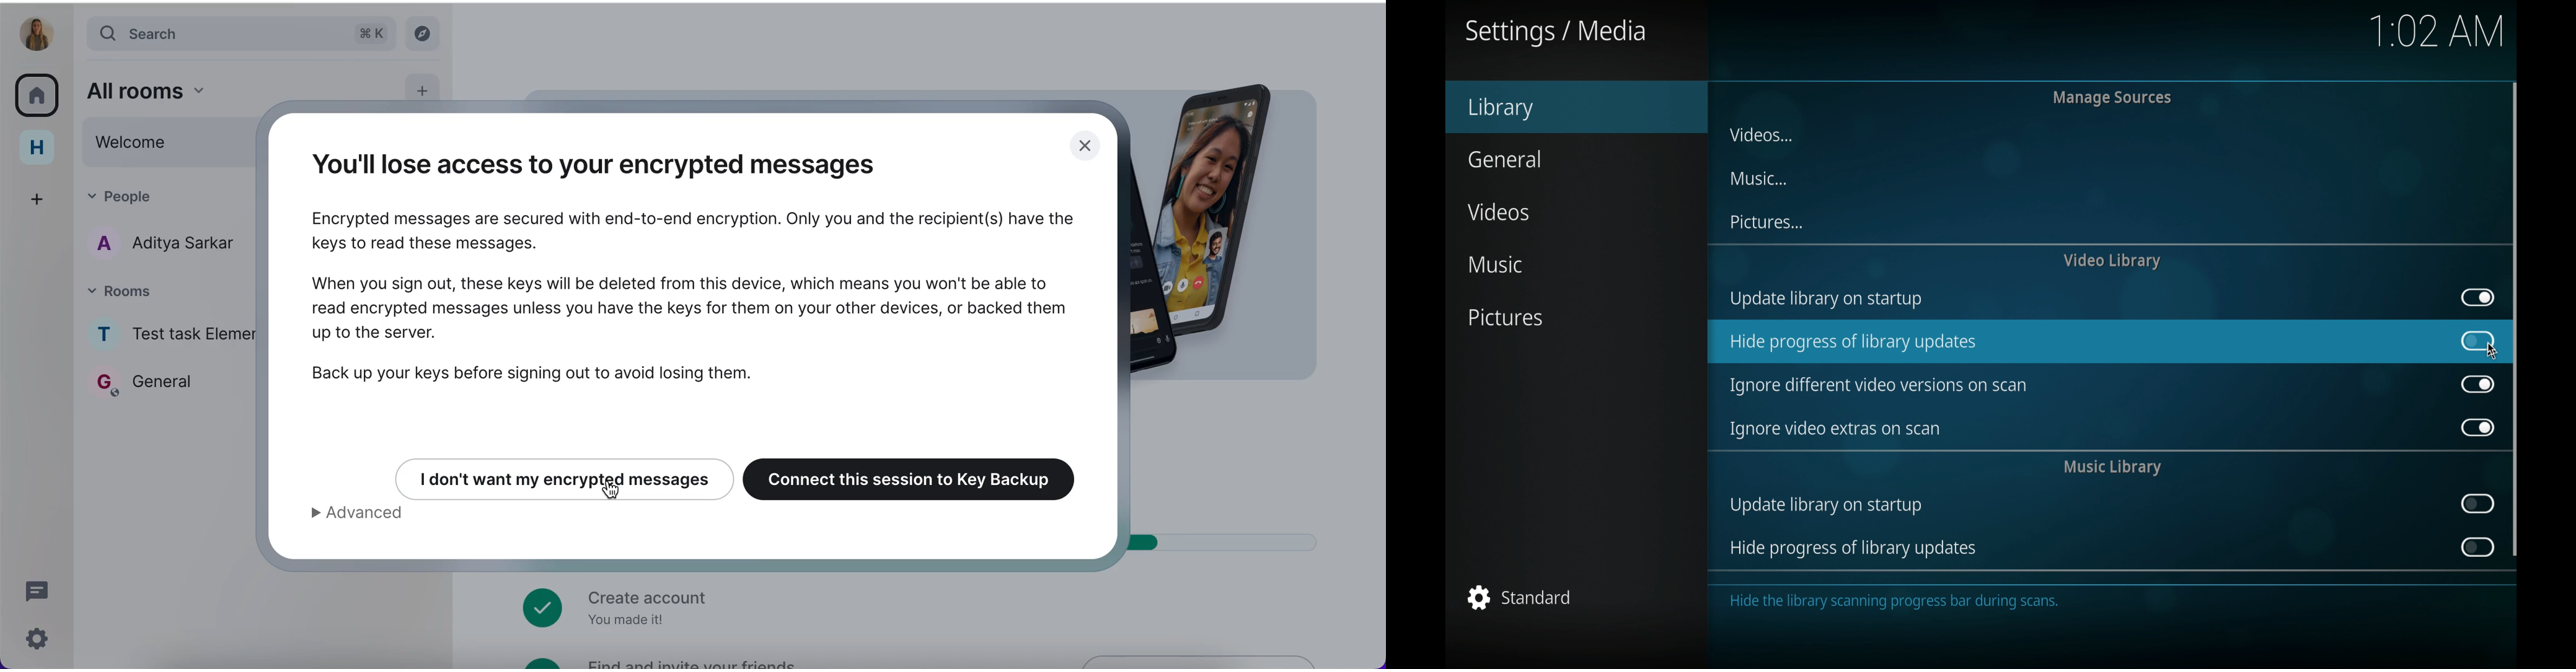 The width and height of the screenshot is (2576, 672). I want to click on image, so click(1246, 226).